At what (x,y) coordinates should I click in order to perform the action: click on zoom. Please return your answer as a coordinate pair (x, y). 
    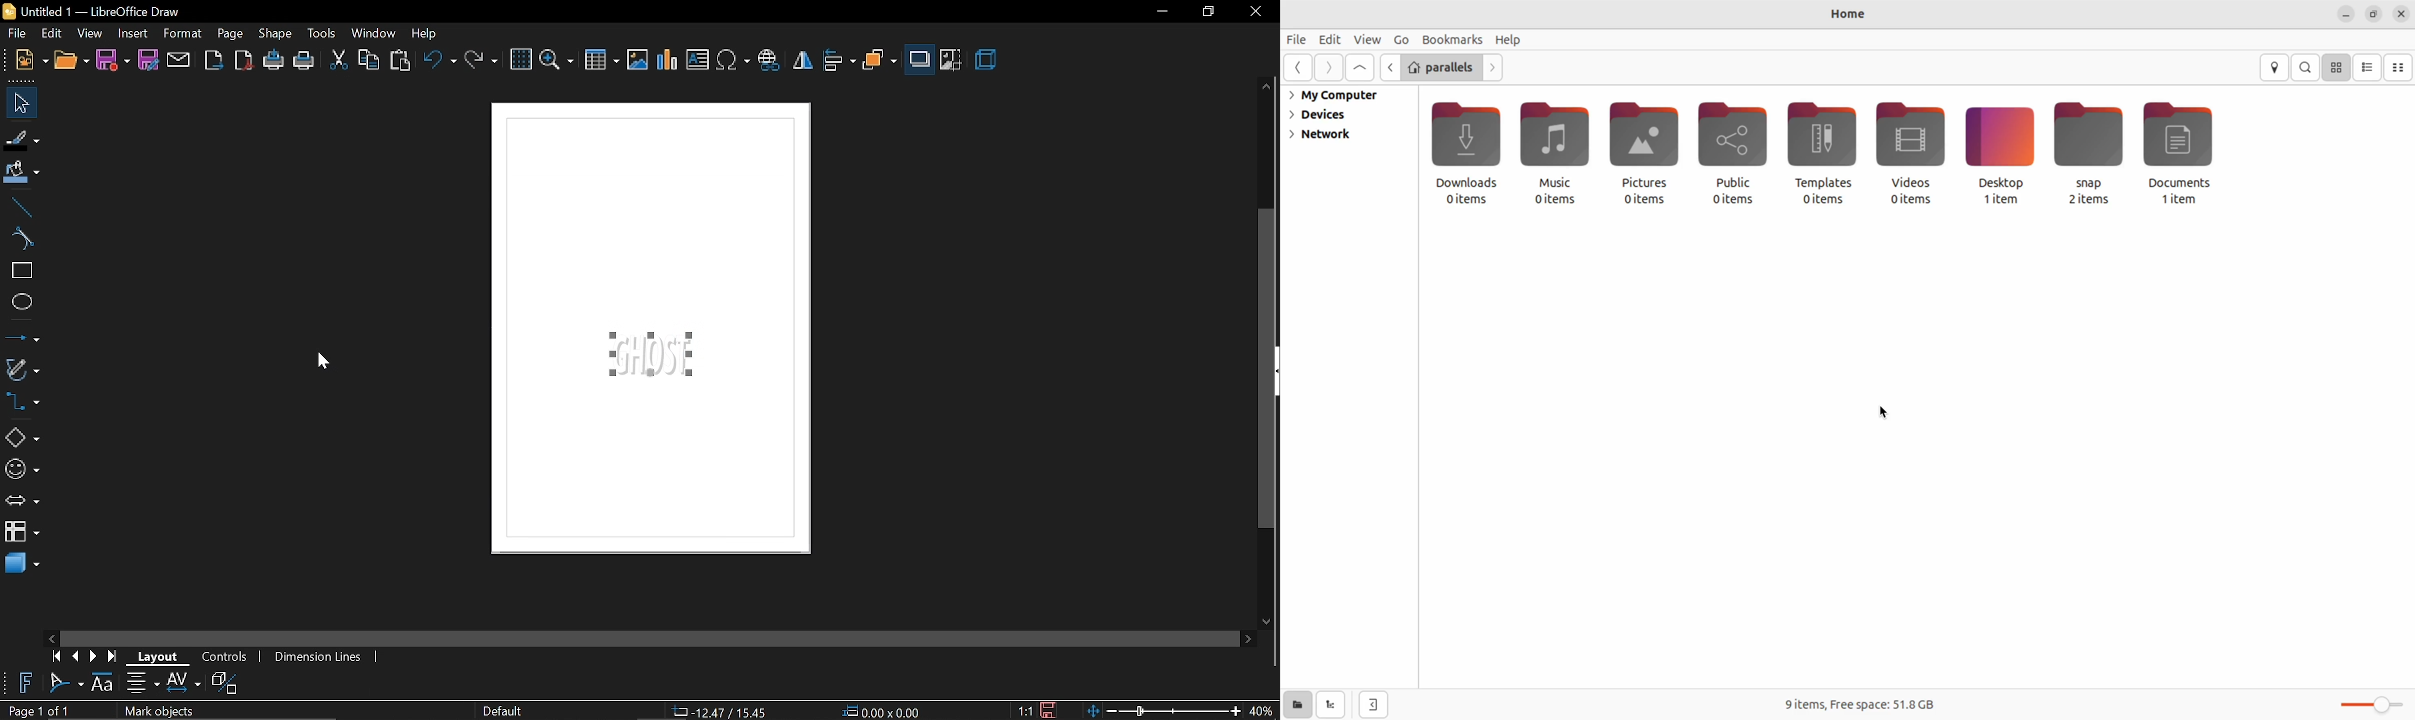
    Looking at the image, I should click on (557, 61).